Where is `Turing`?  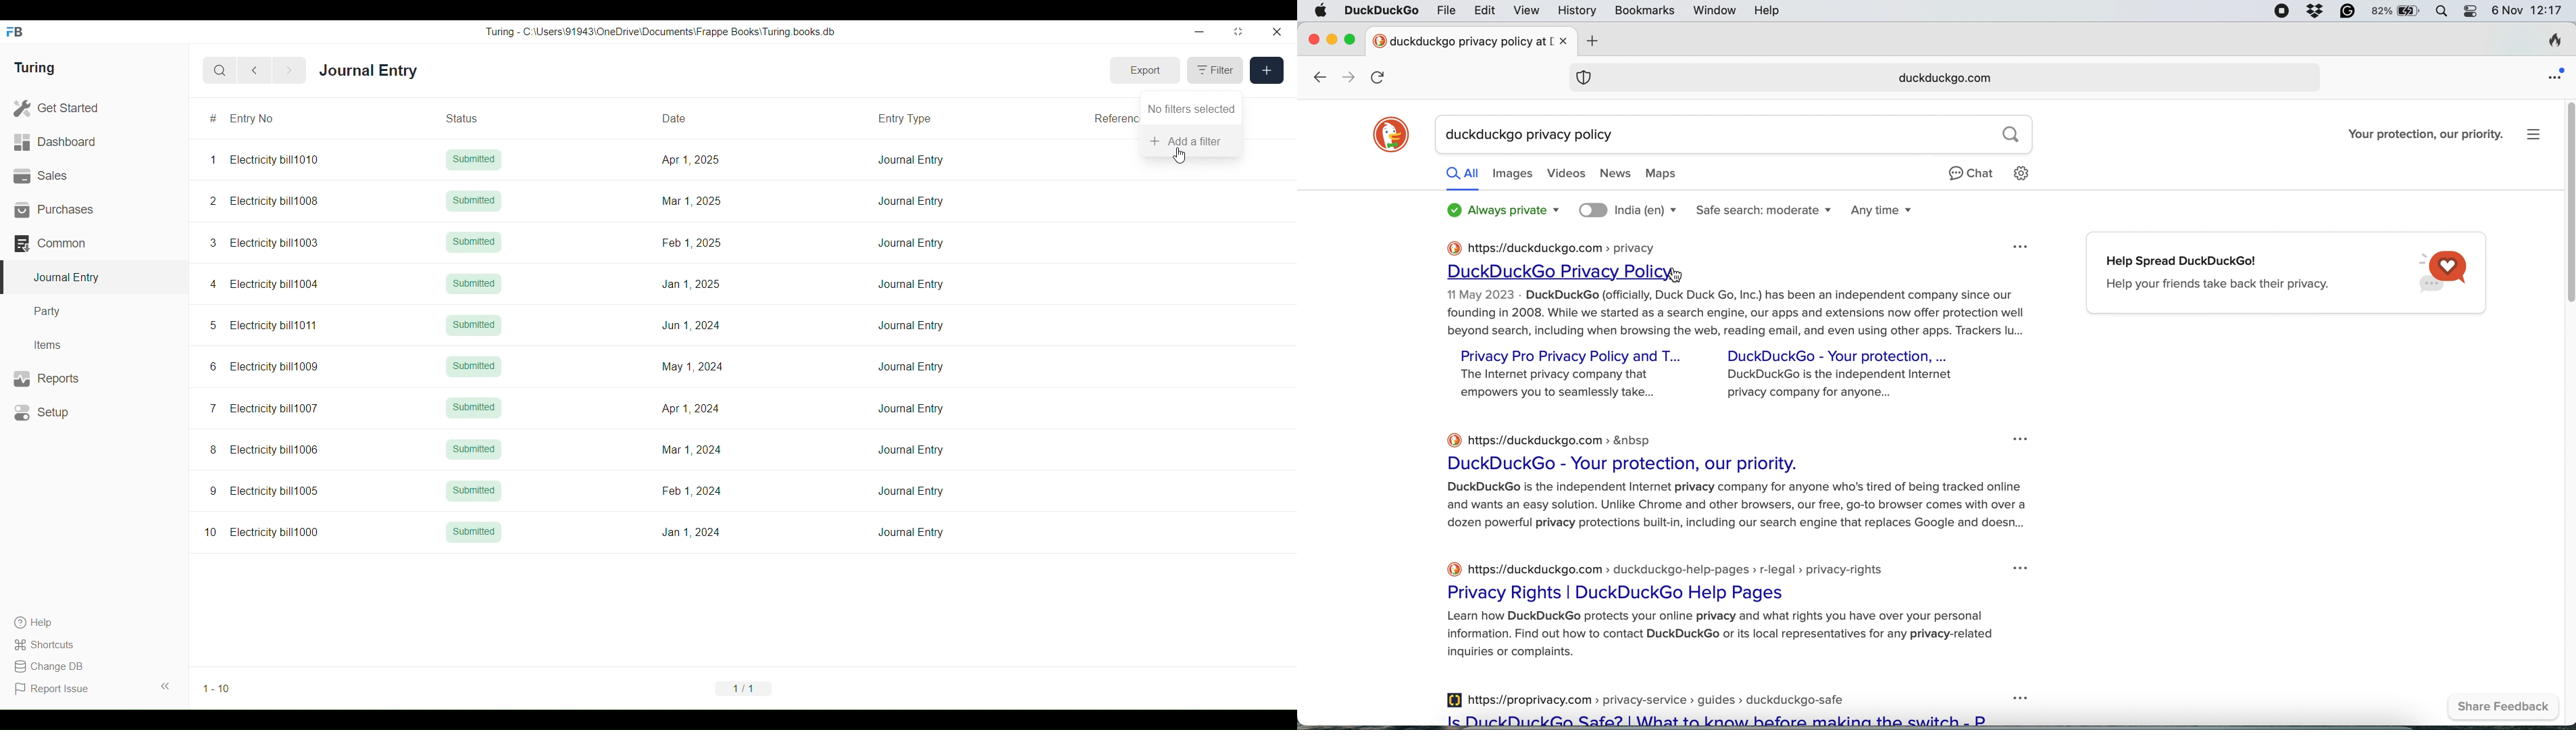
Turing is located at coordinates (35, 68).